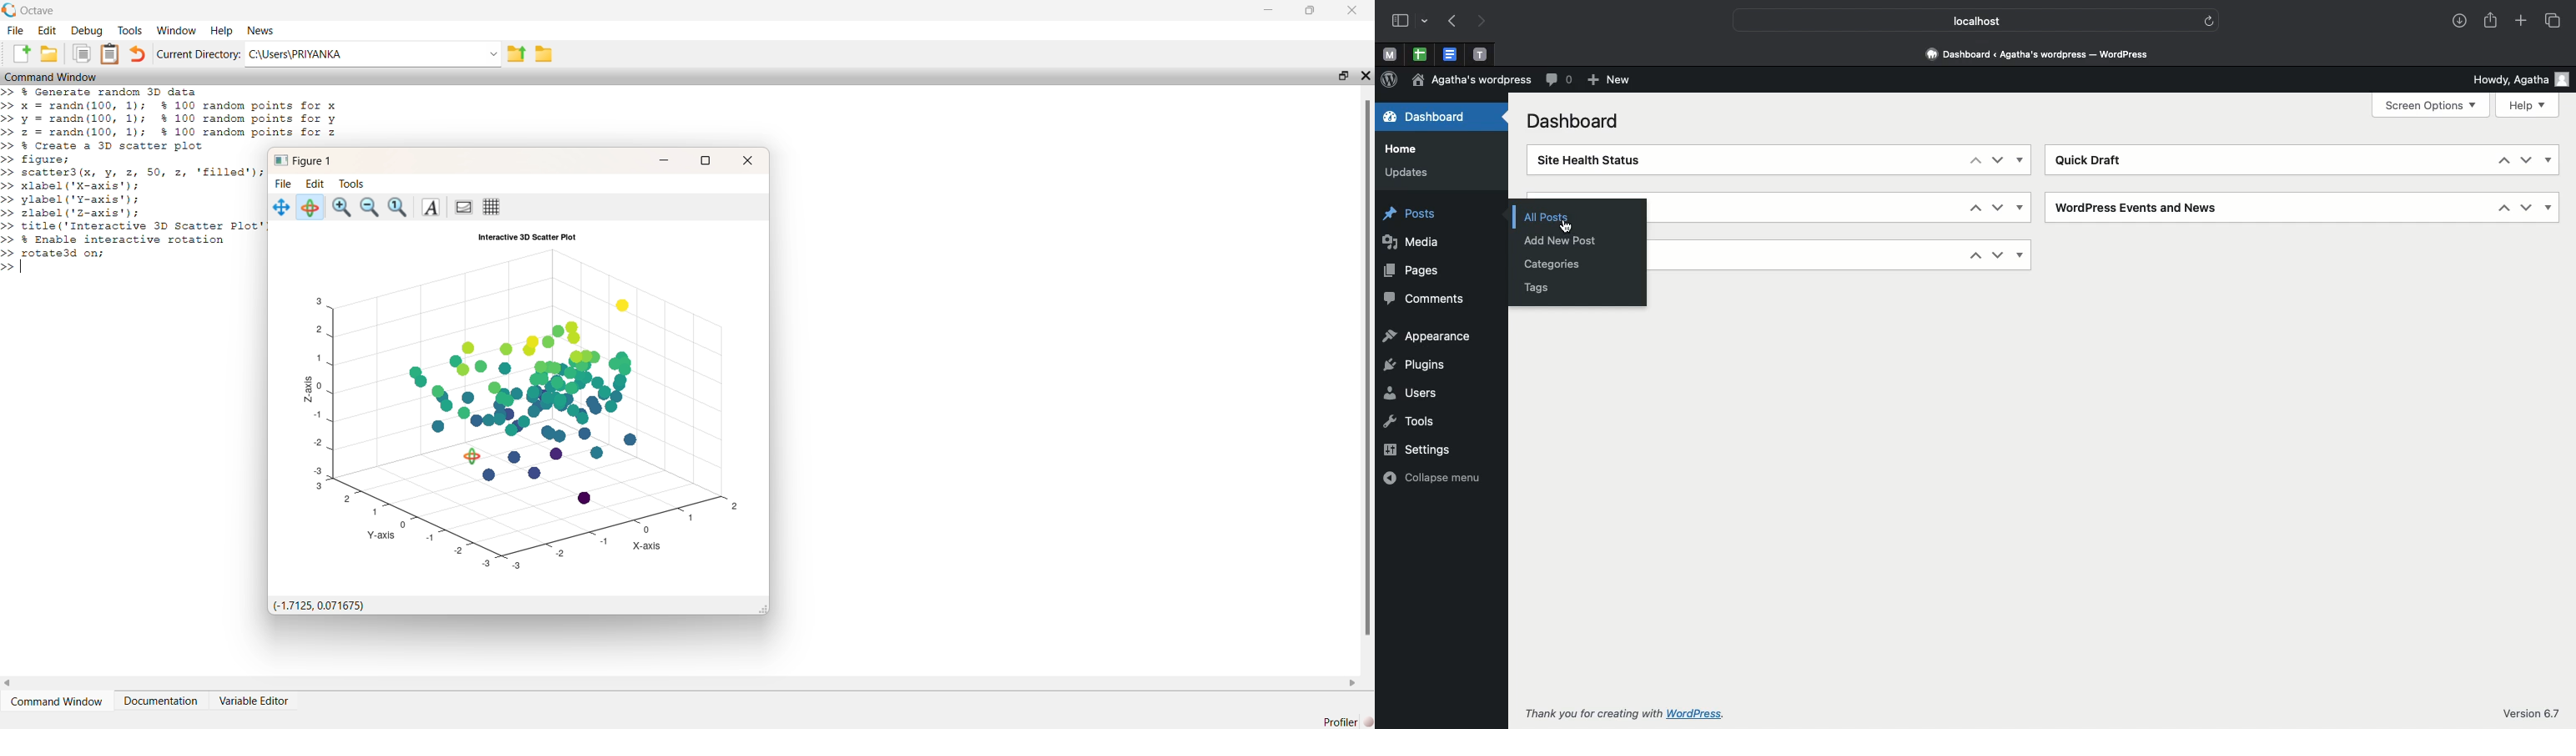  Describe the element at coordinates (429, 208) in the screenshot. I see `font` at that location.